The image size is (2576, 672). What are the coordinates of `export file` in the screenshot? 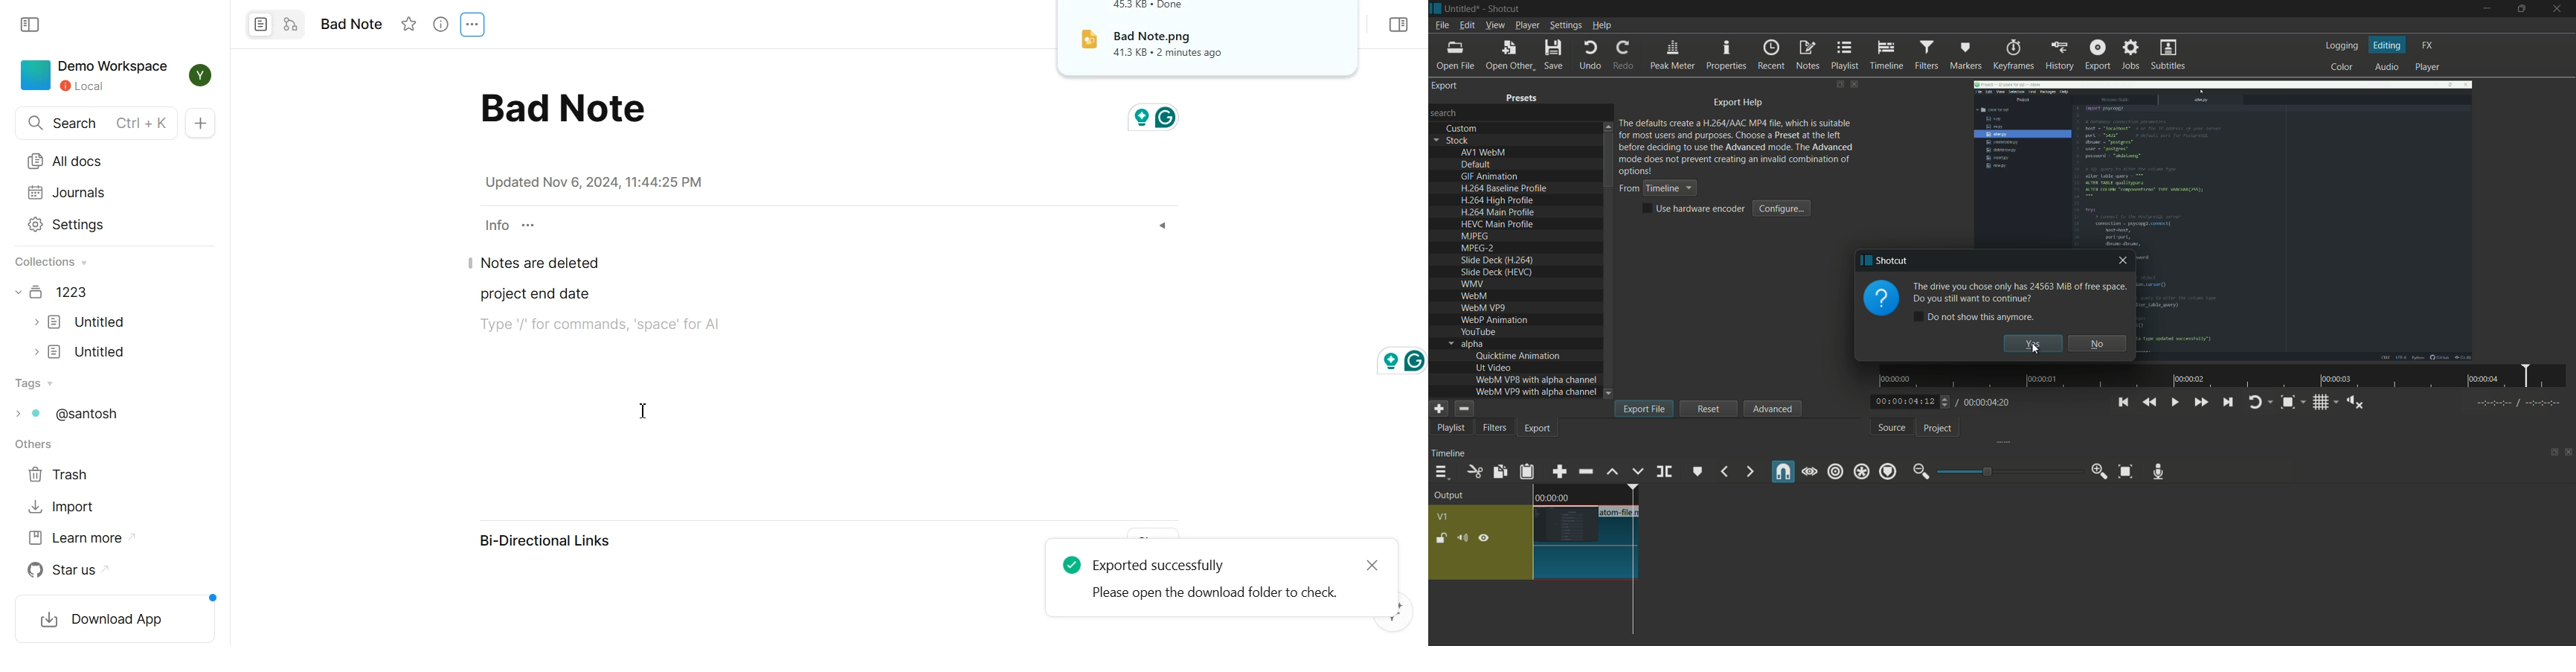 It's located at (1644, 409).